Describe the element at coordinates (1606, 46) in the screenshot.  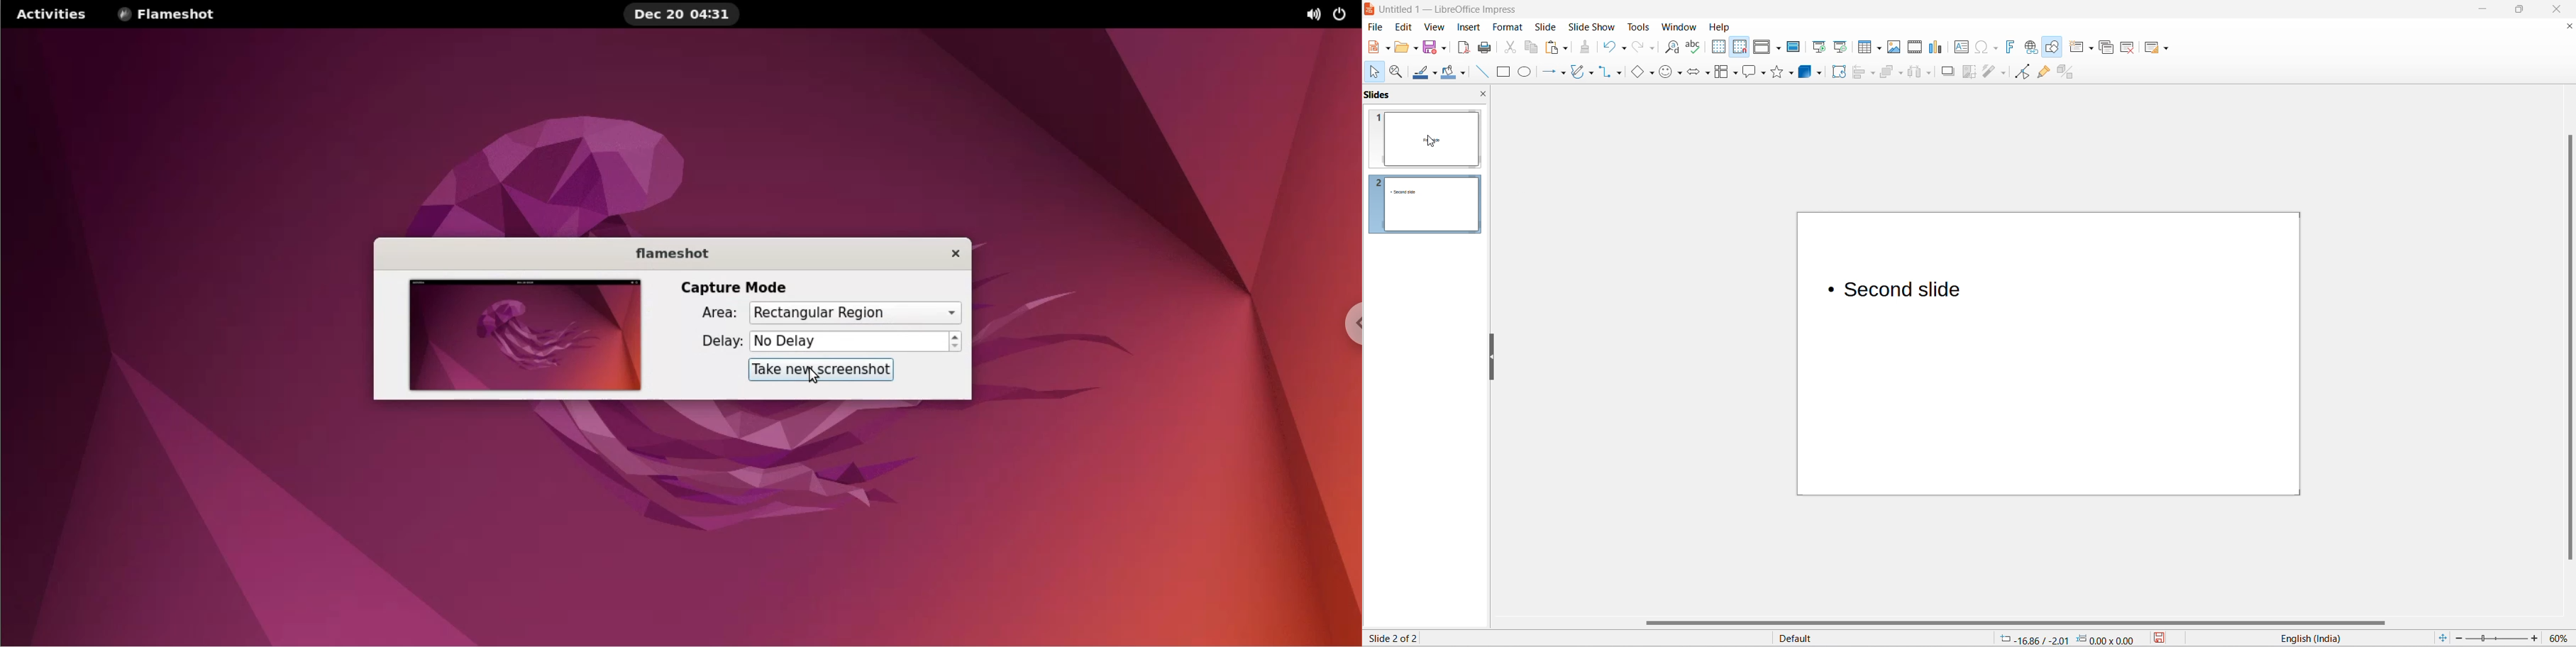
I see `undo` at that location.